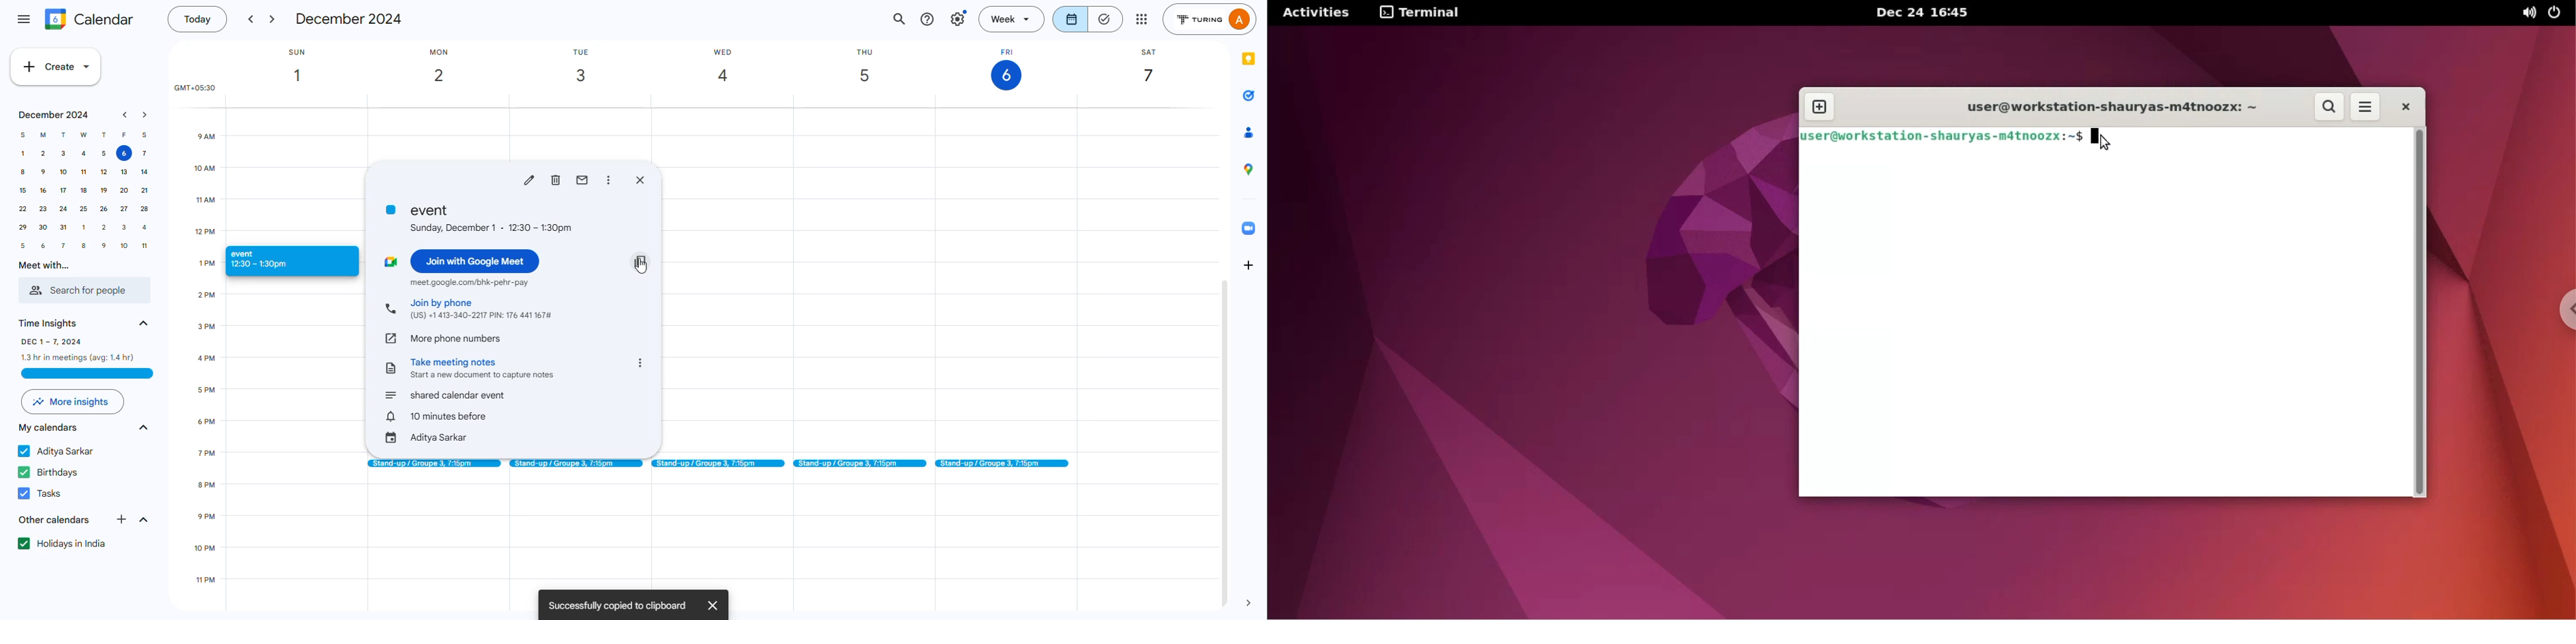 This screenshot has height=644, width=2576. Describe the element at coordinates (84, 172) in the screenshot. I see `11` at that location.